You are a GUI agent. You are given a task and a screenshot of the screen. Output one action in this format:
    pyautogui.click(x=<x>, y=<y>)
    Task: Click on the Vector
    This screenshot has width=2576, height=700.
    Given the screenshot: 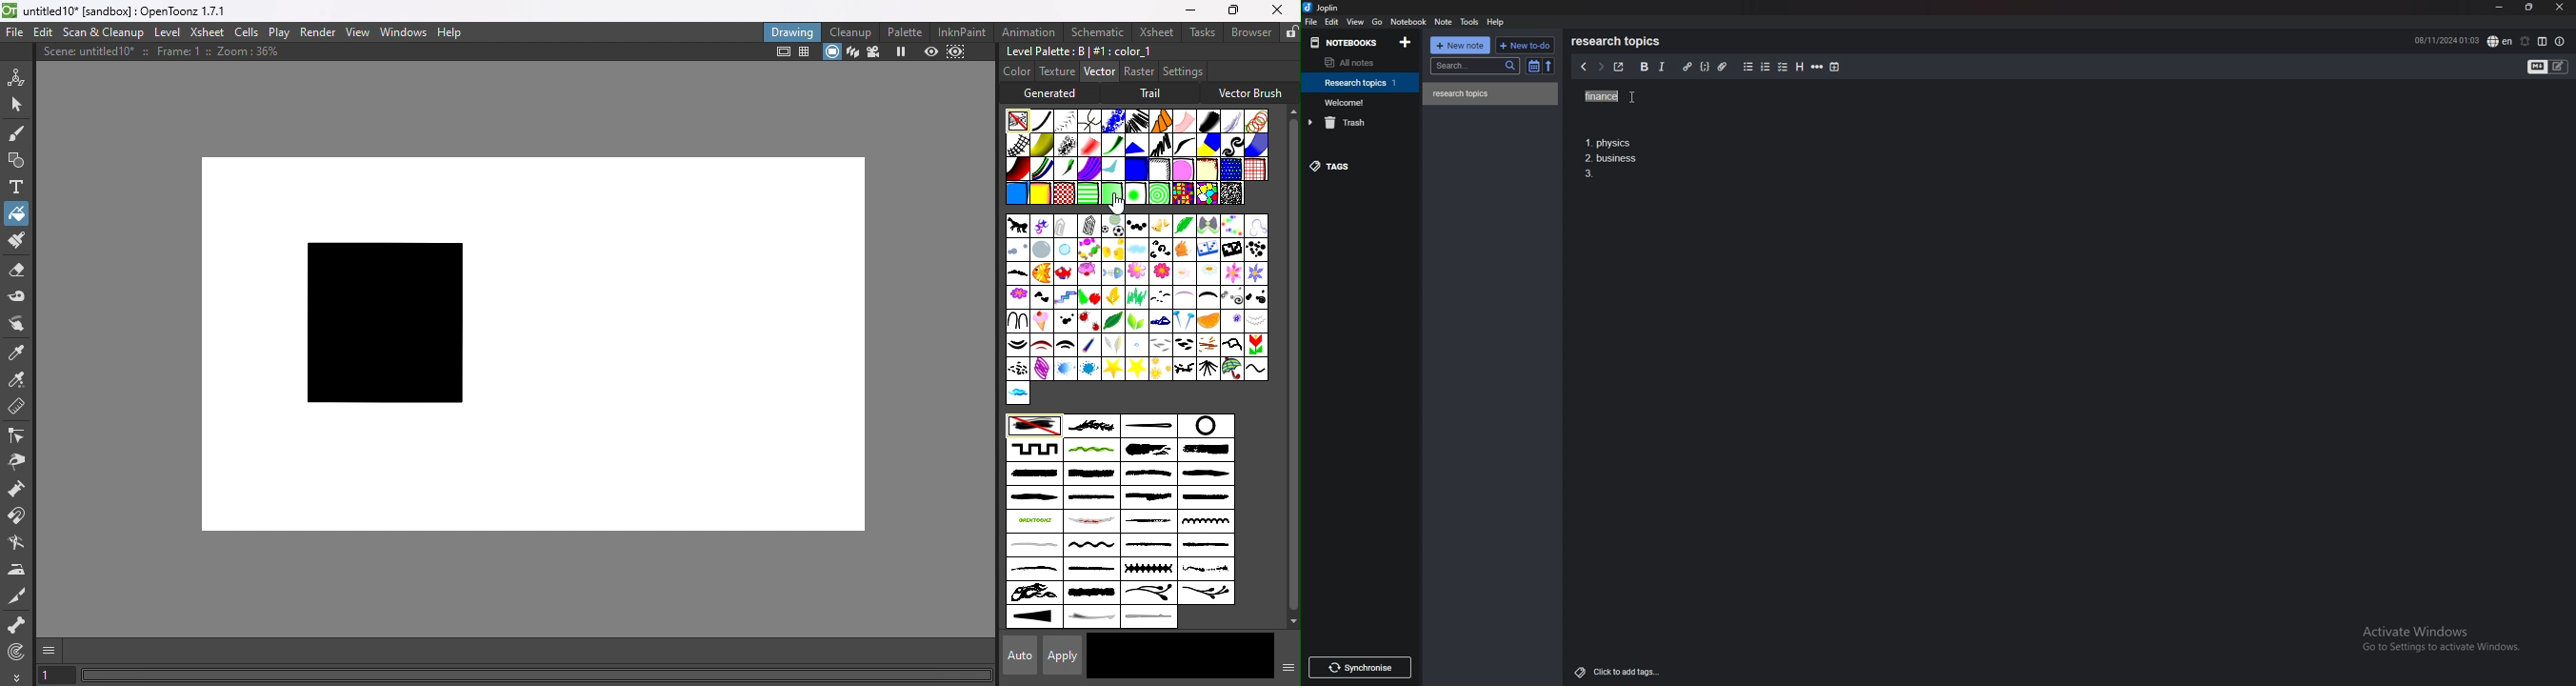 What is the action you would take?
    pyautogui.click(x=1098, y=72)
    